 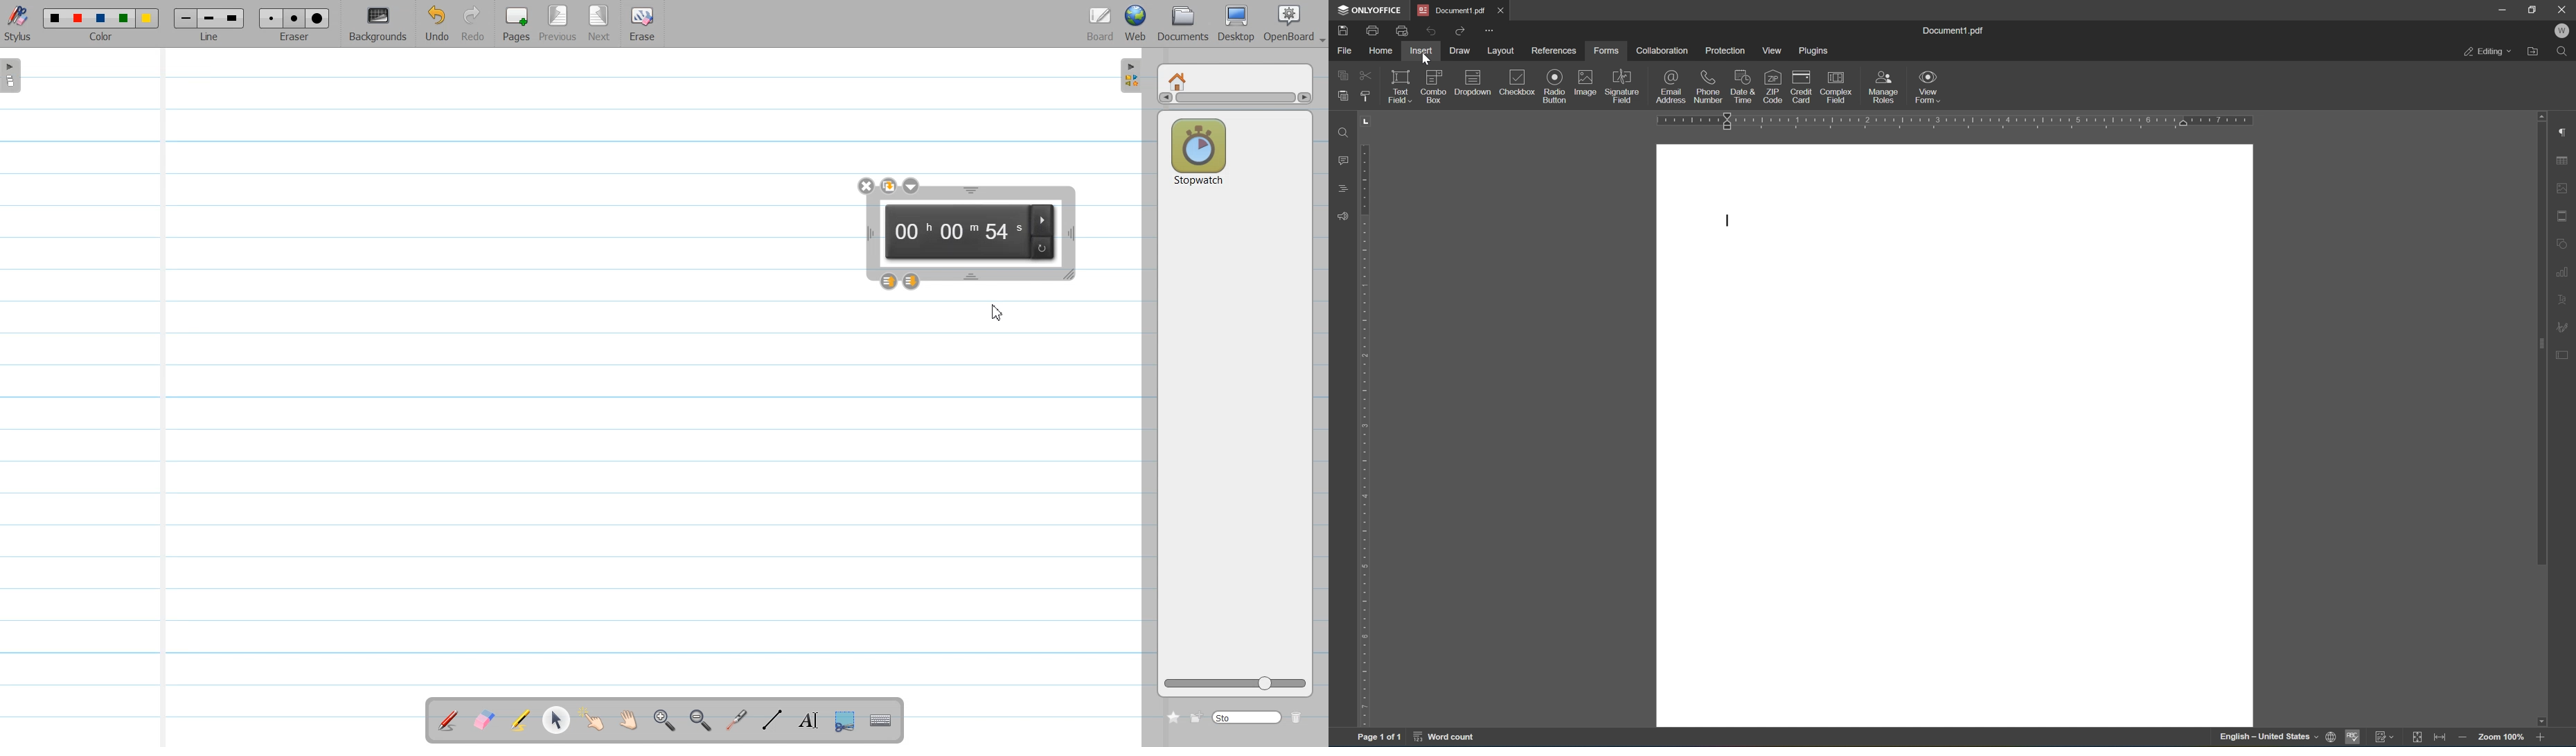 I want to click on ONLYOFFICE, so click(x=1369, y=11).